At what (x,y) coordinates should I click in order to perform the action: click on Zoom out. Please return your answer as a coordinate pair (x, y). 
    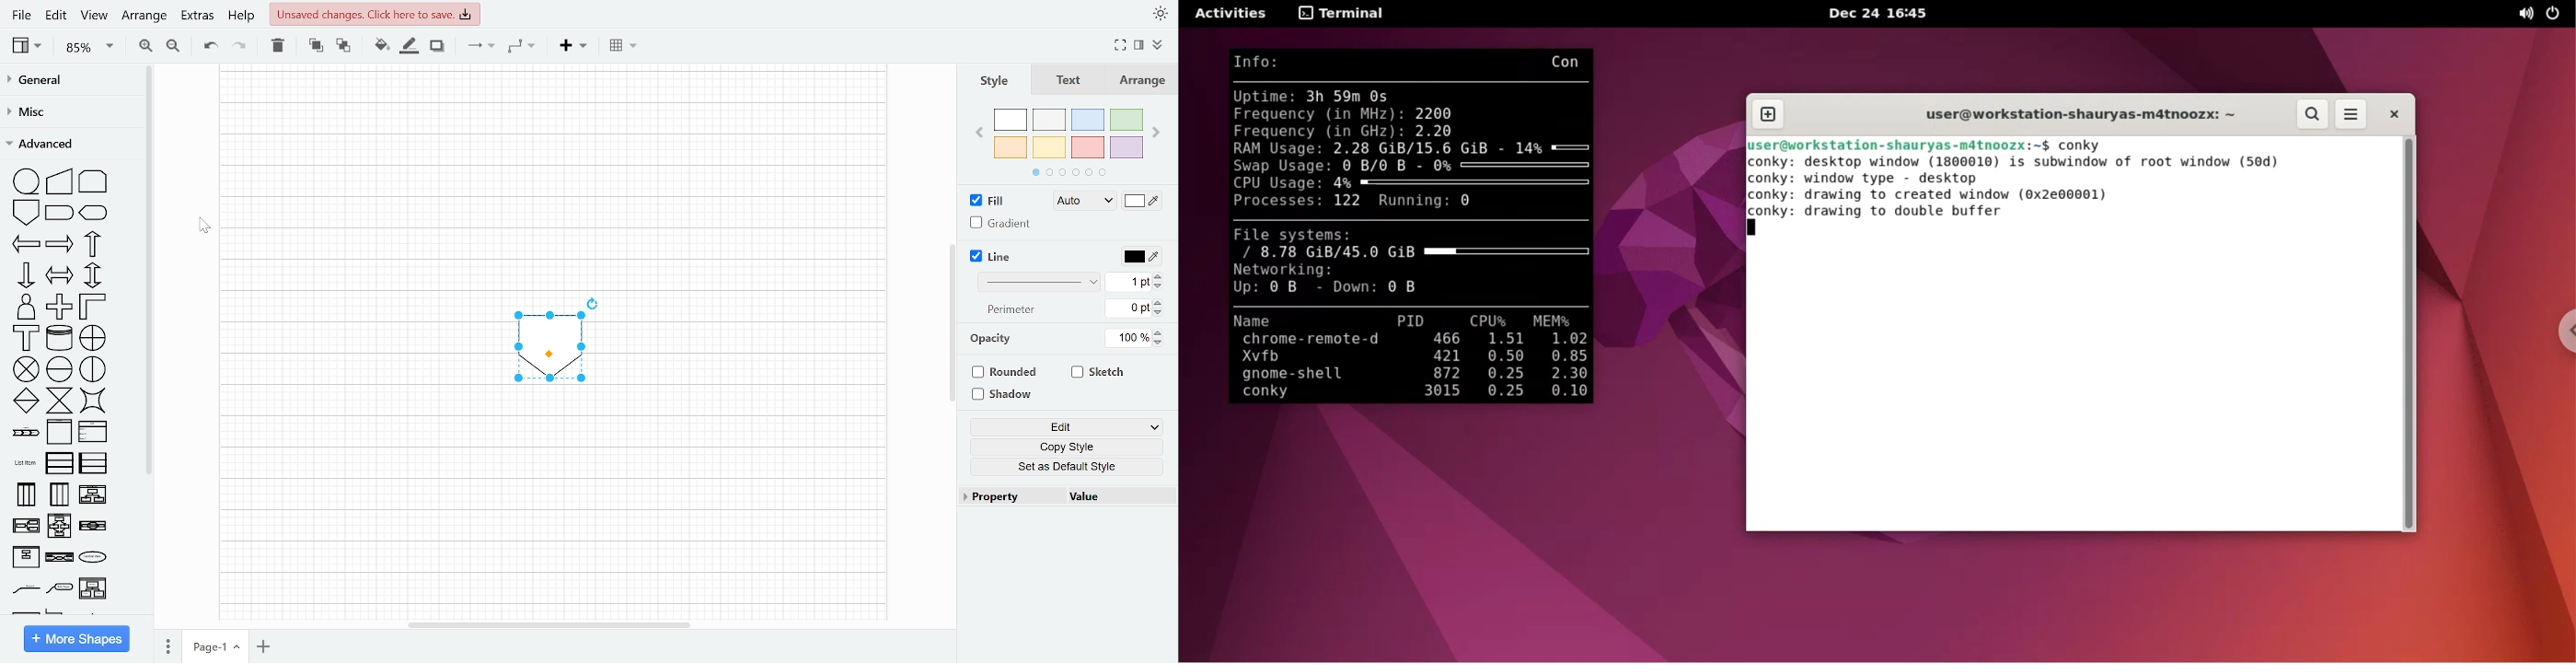
    Looking at the image, I should click on (172, 46).